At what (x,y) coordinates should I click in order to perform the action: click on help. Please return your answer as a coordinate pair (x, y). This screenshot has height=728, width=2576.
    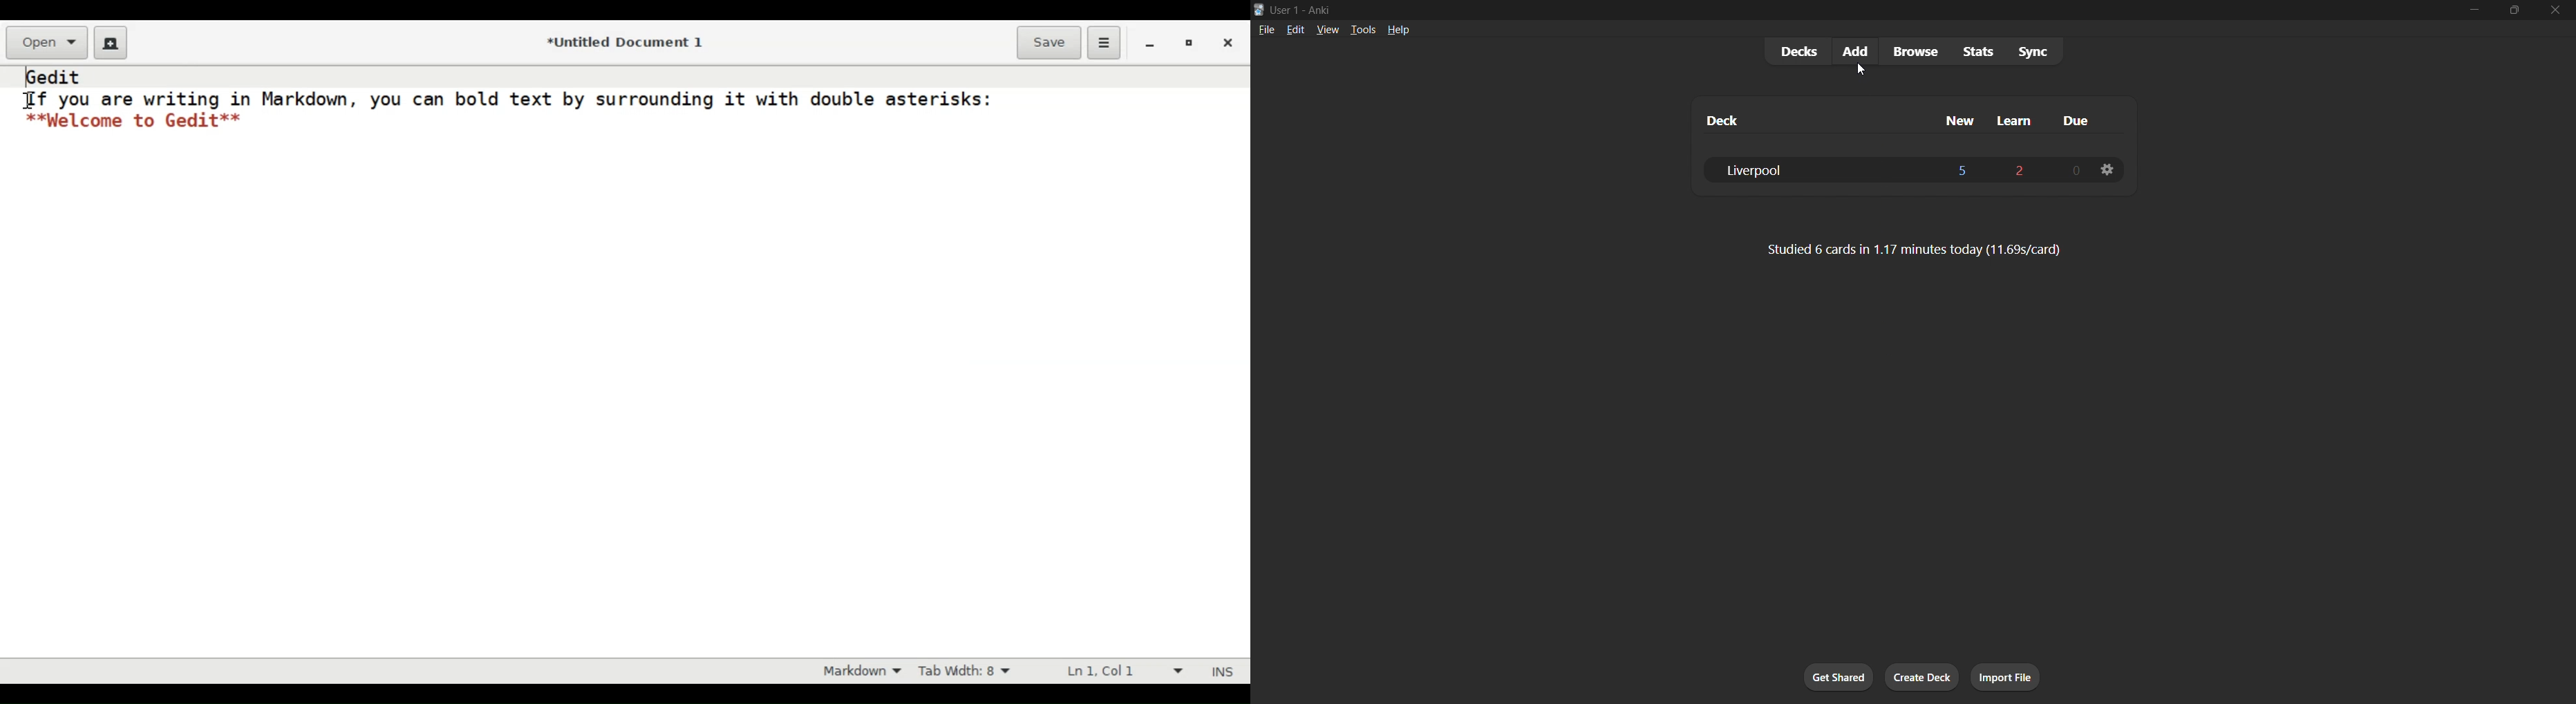
    Looking at the image, I should click on (1401, 33).